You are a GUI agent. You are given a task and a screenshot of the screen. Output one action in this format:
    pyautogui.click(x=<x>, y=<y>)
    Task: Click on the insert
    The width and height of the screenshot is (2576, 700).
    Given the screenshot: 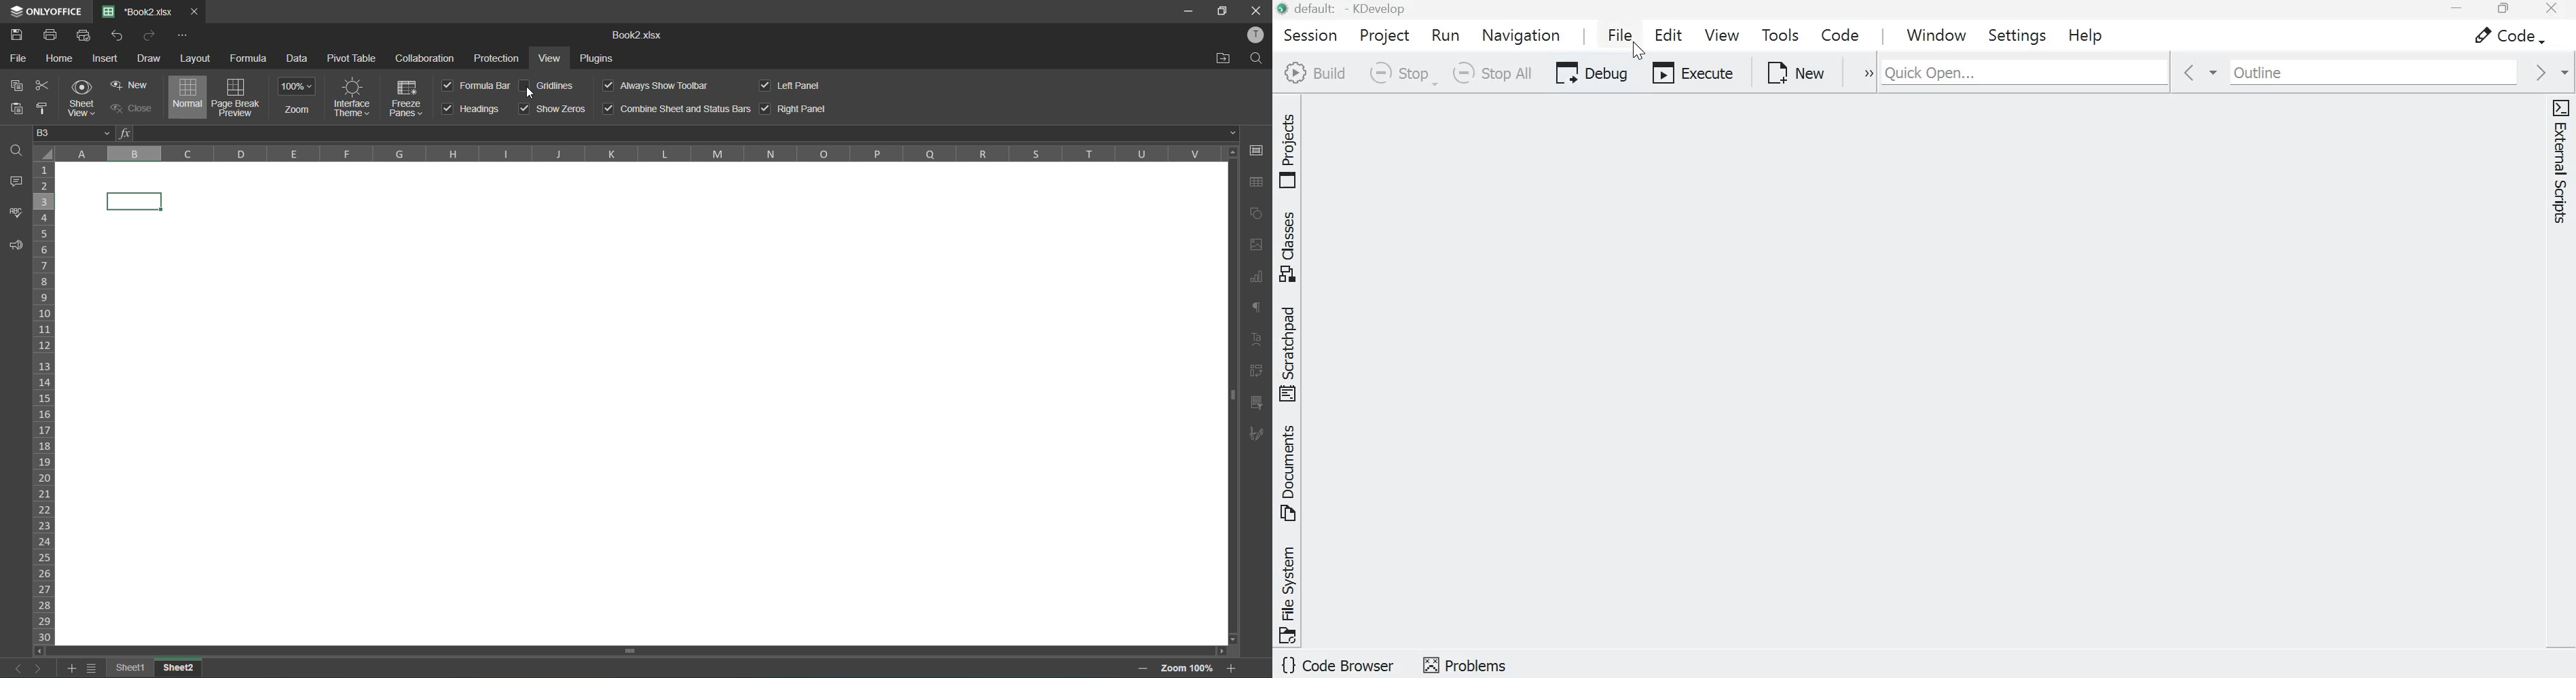 What is the action you would take?
    pyautogui.click(x=105, y=58)
    